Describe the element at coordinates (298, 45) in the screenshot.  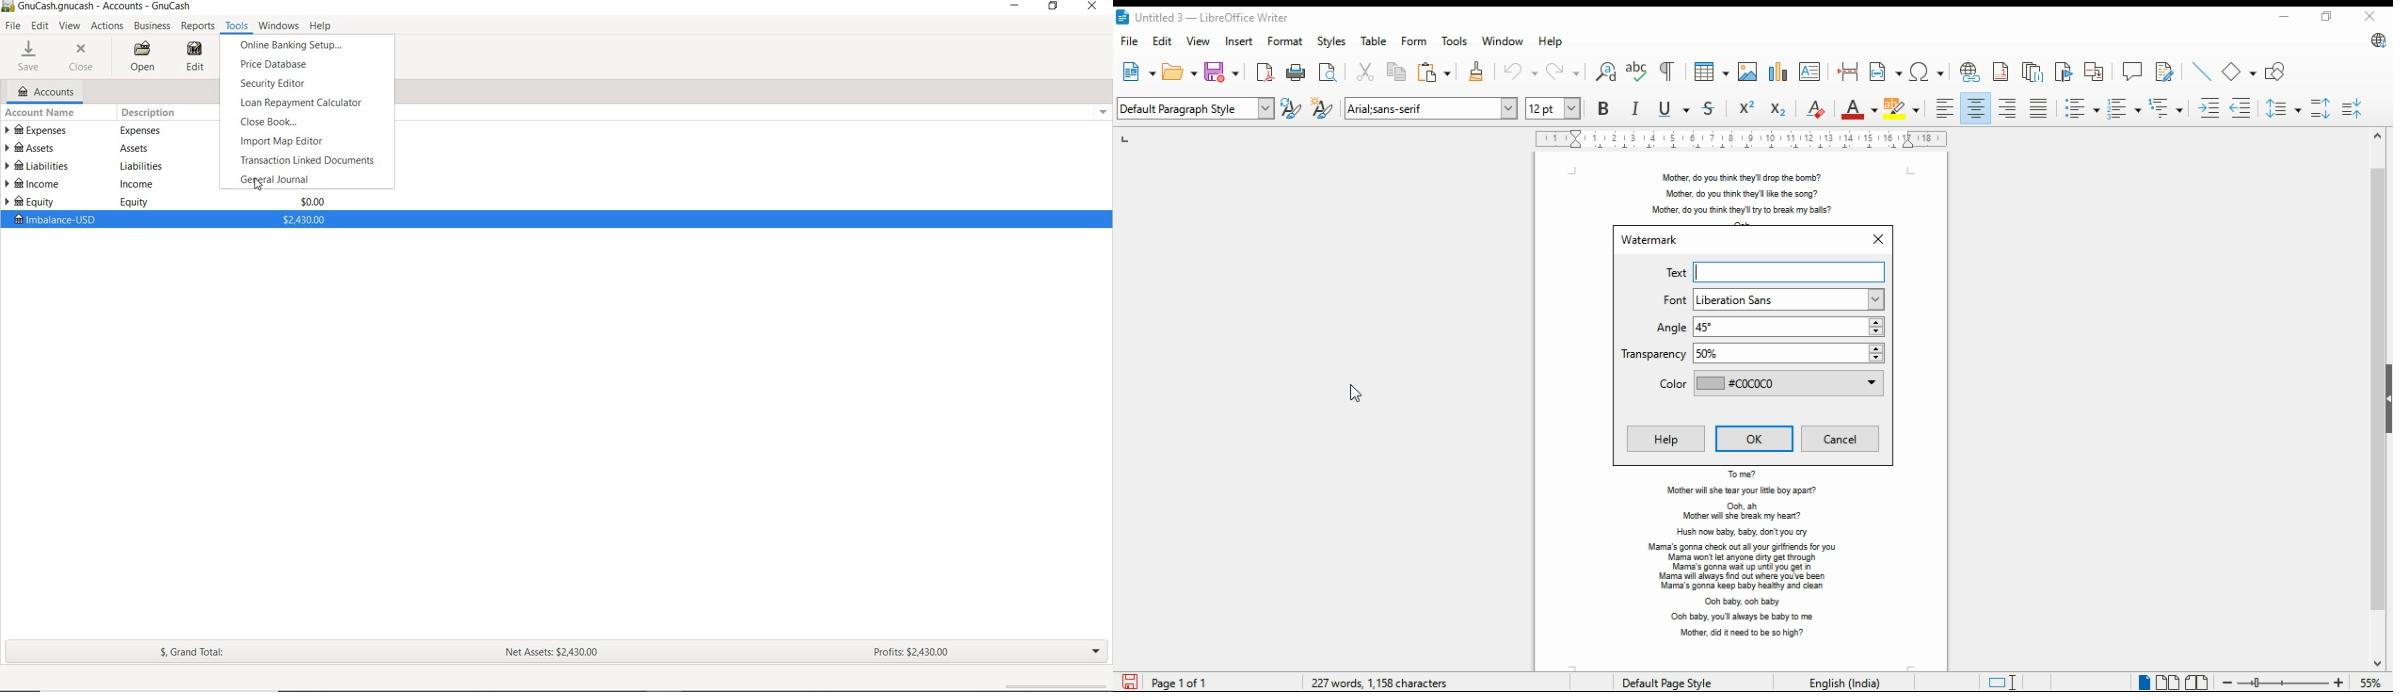
I see `ONLINE BANKING SETUP` at that location.